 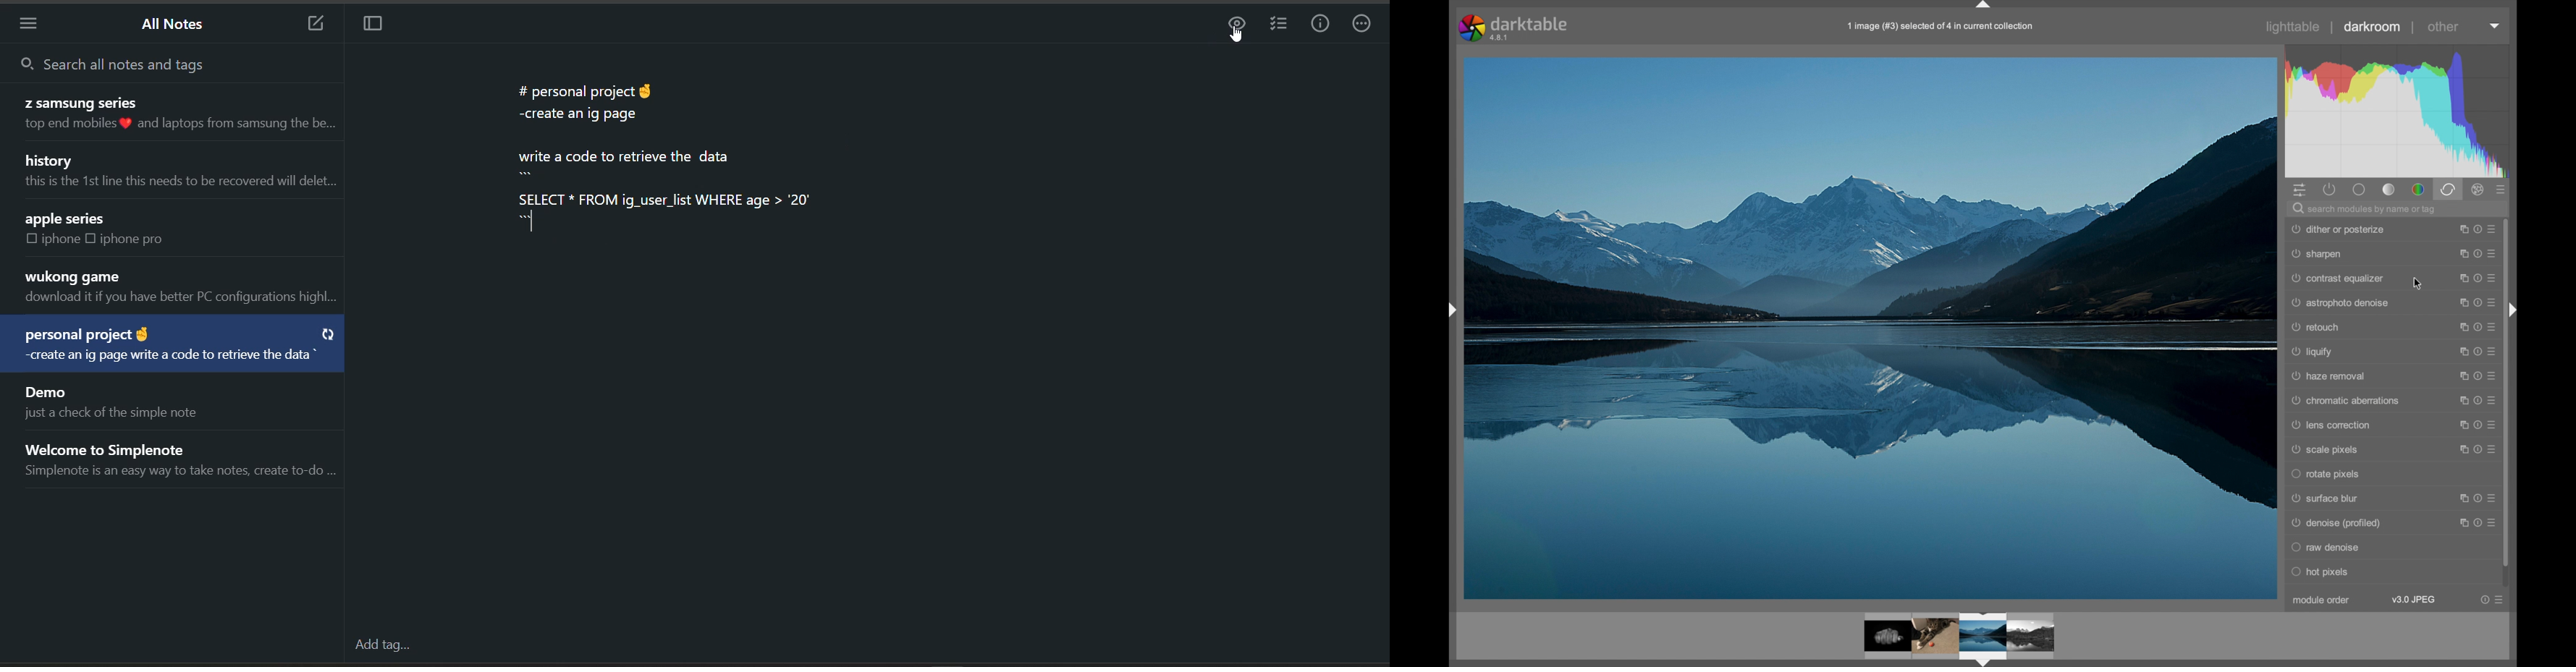 I want to click on base, so click(x=2360, y=189).